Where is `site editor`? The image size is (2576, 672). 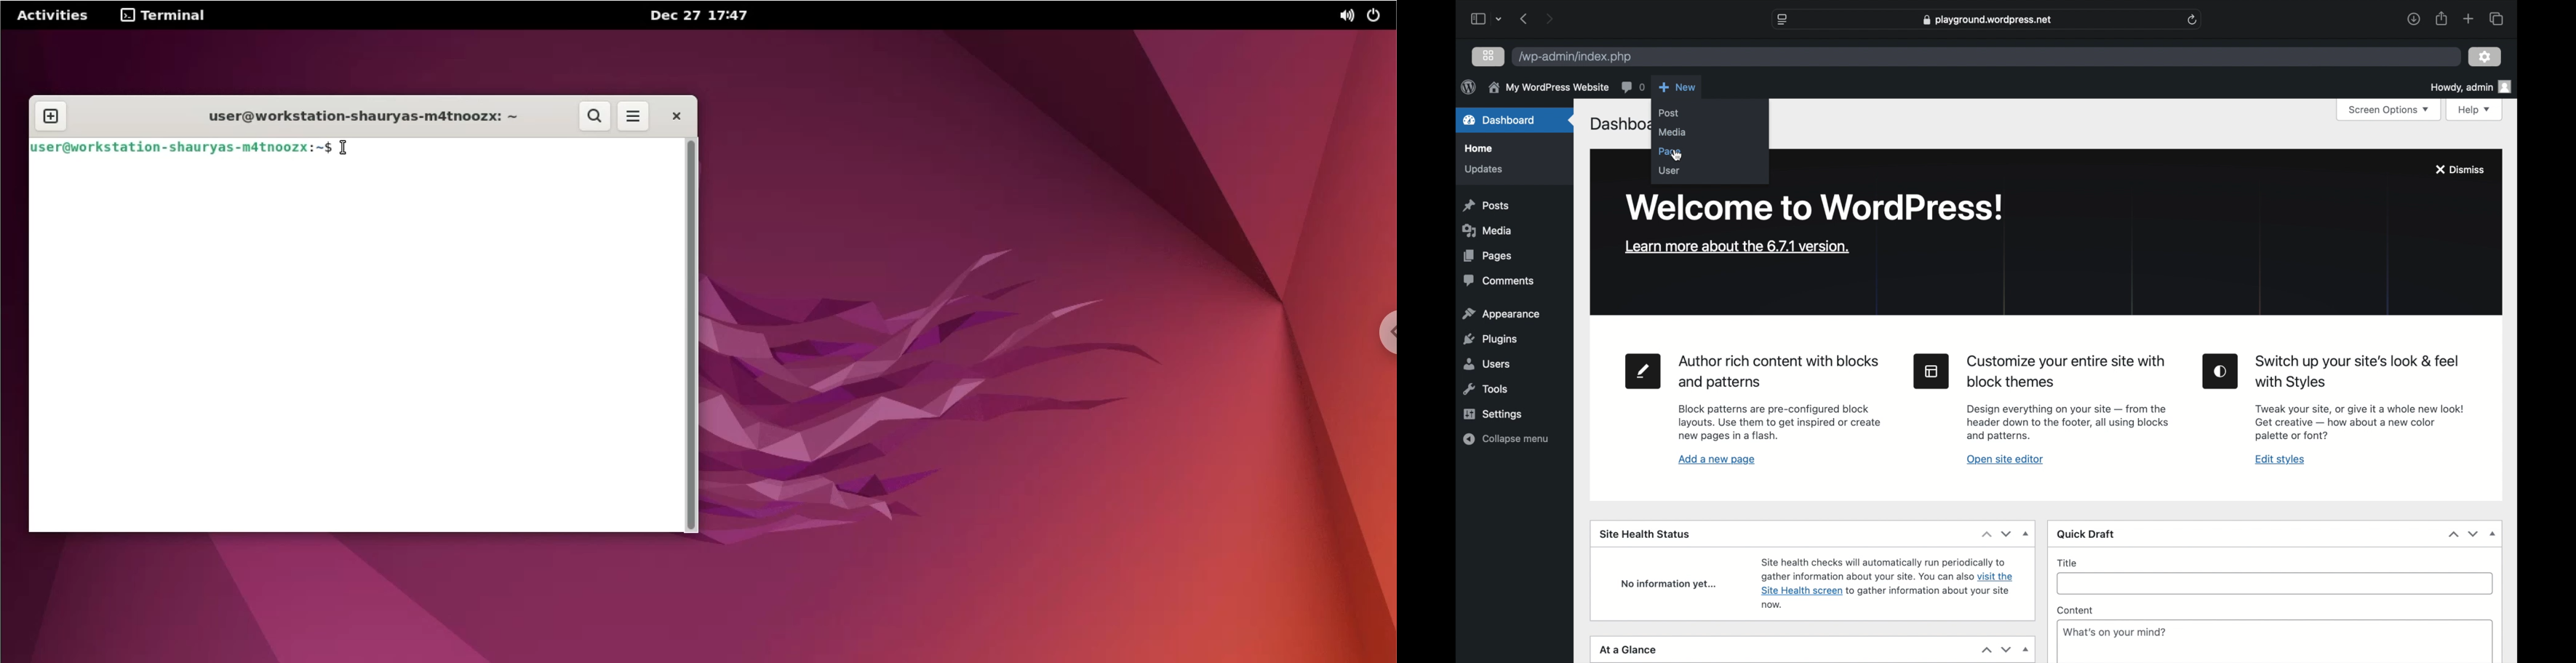
site editor is located at coordinates (1932, 371).